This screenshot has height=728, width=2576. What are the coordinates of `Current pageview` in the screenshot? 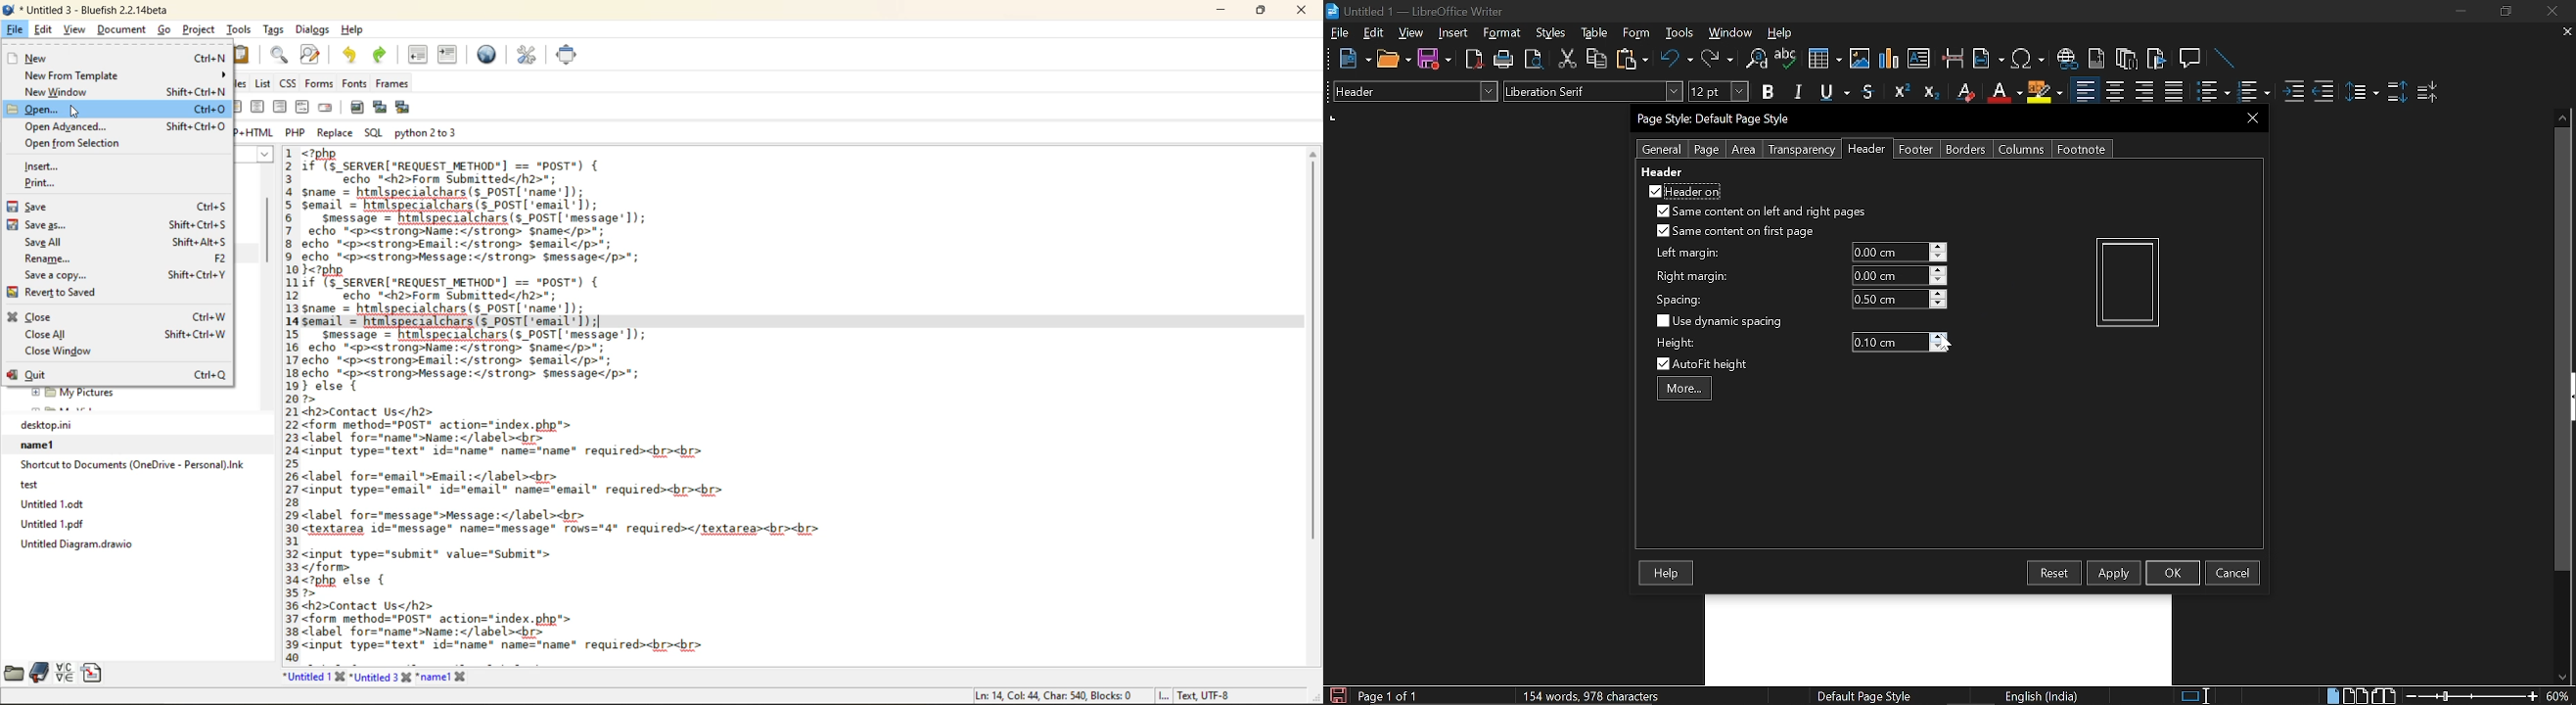 It's located at (2128, 282).